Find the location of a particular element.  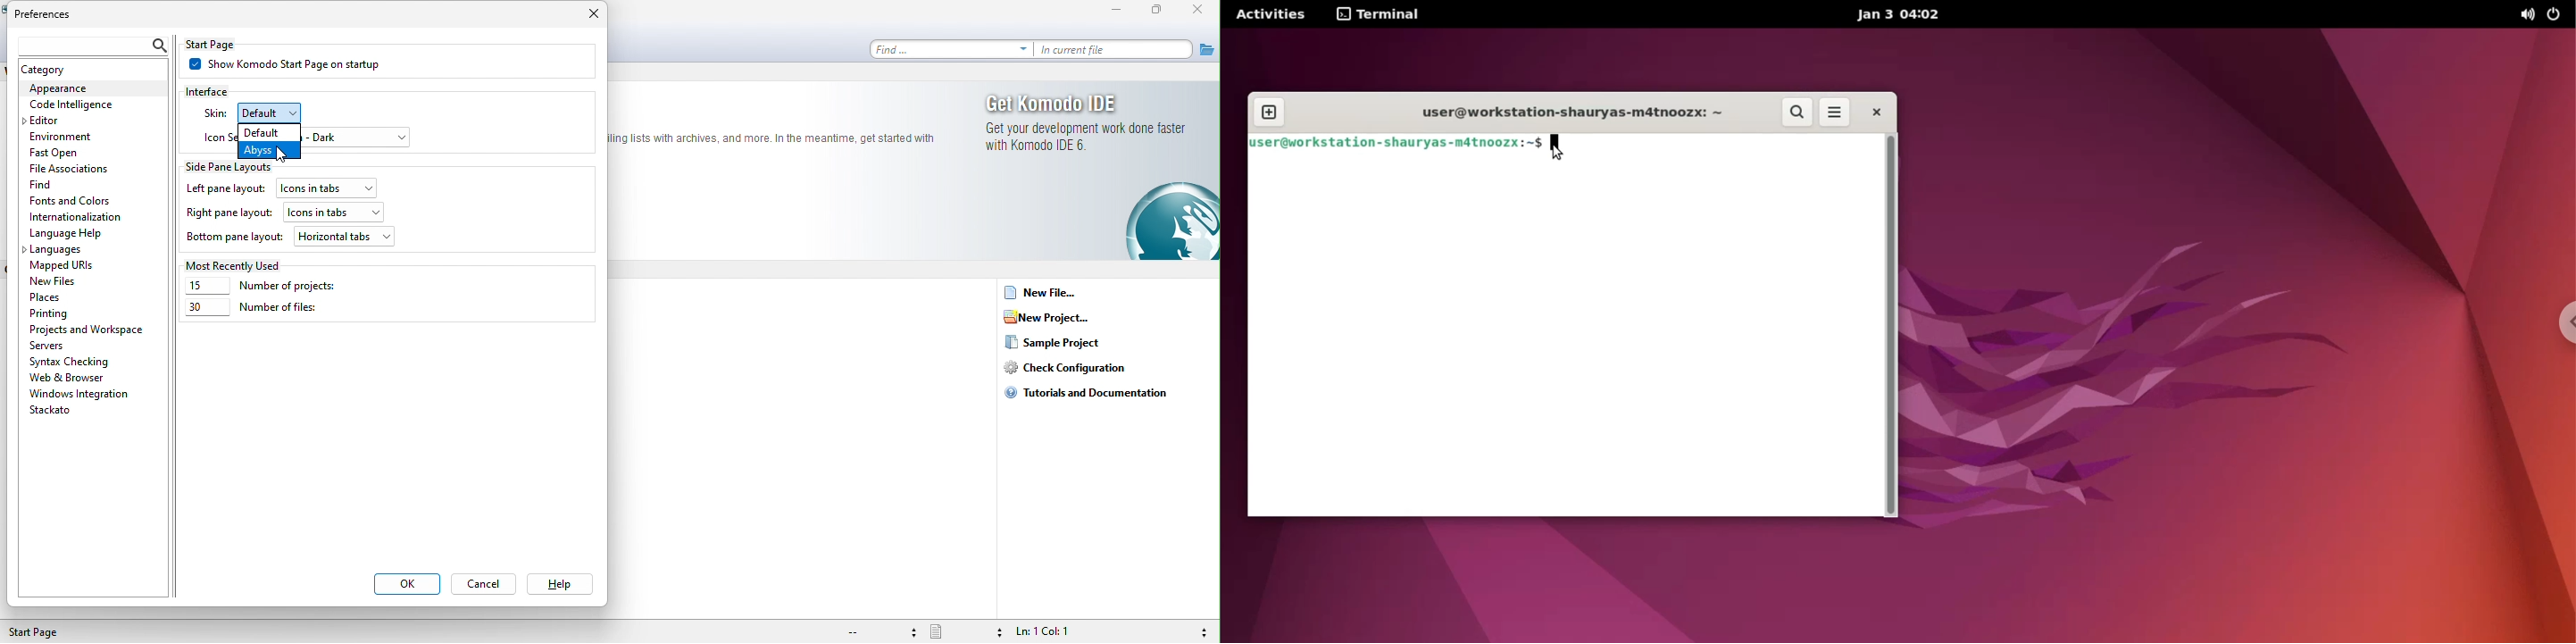

language help is located at coordinates (68, 234).